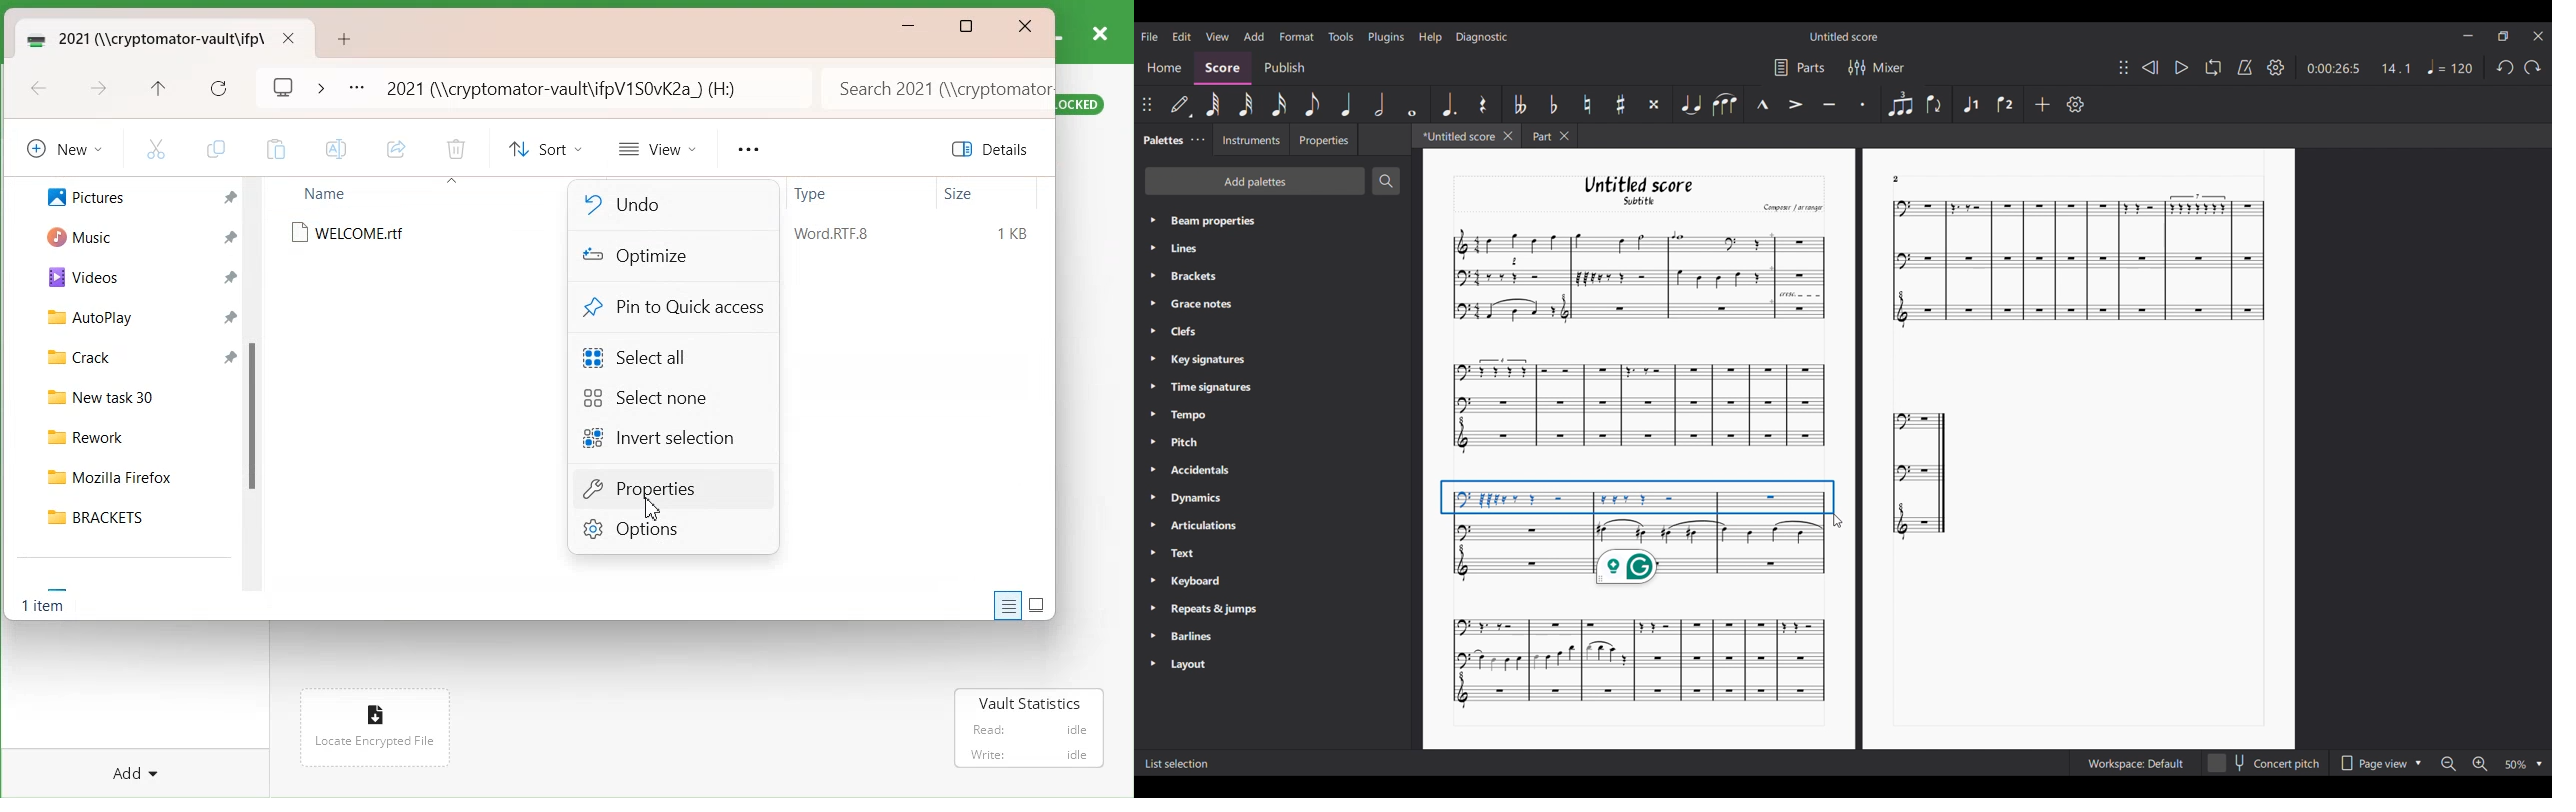 The image size is (2576, 812). I want to click on > Tempo, so click(1183, 415).